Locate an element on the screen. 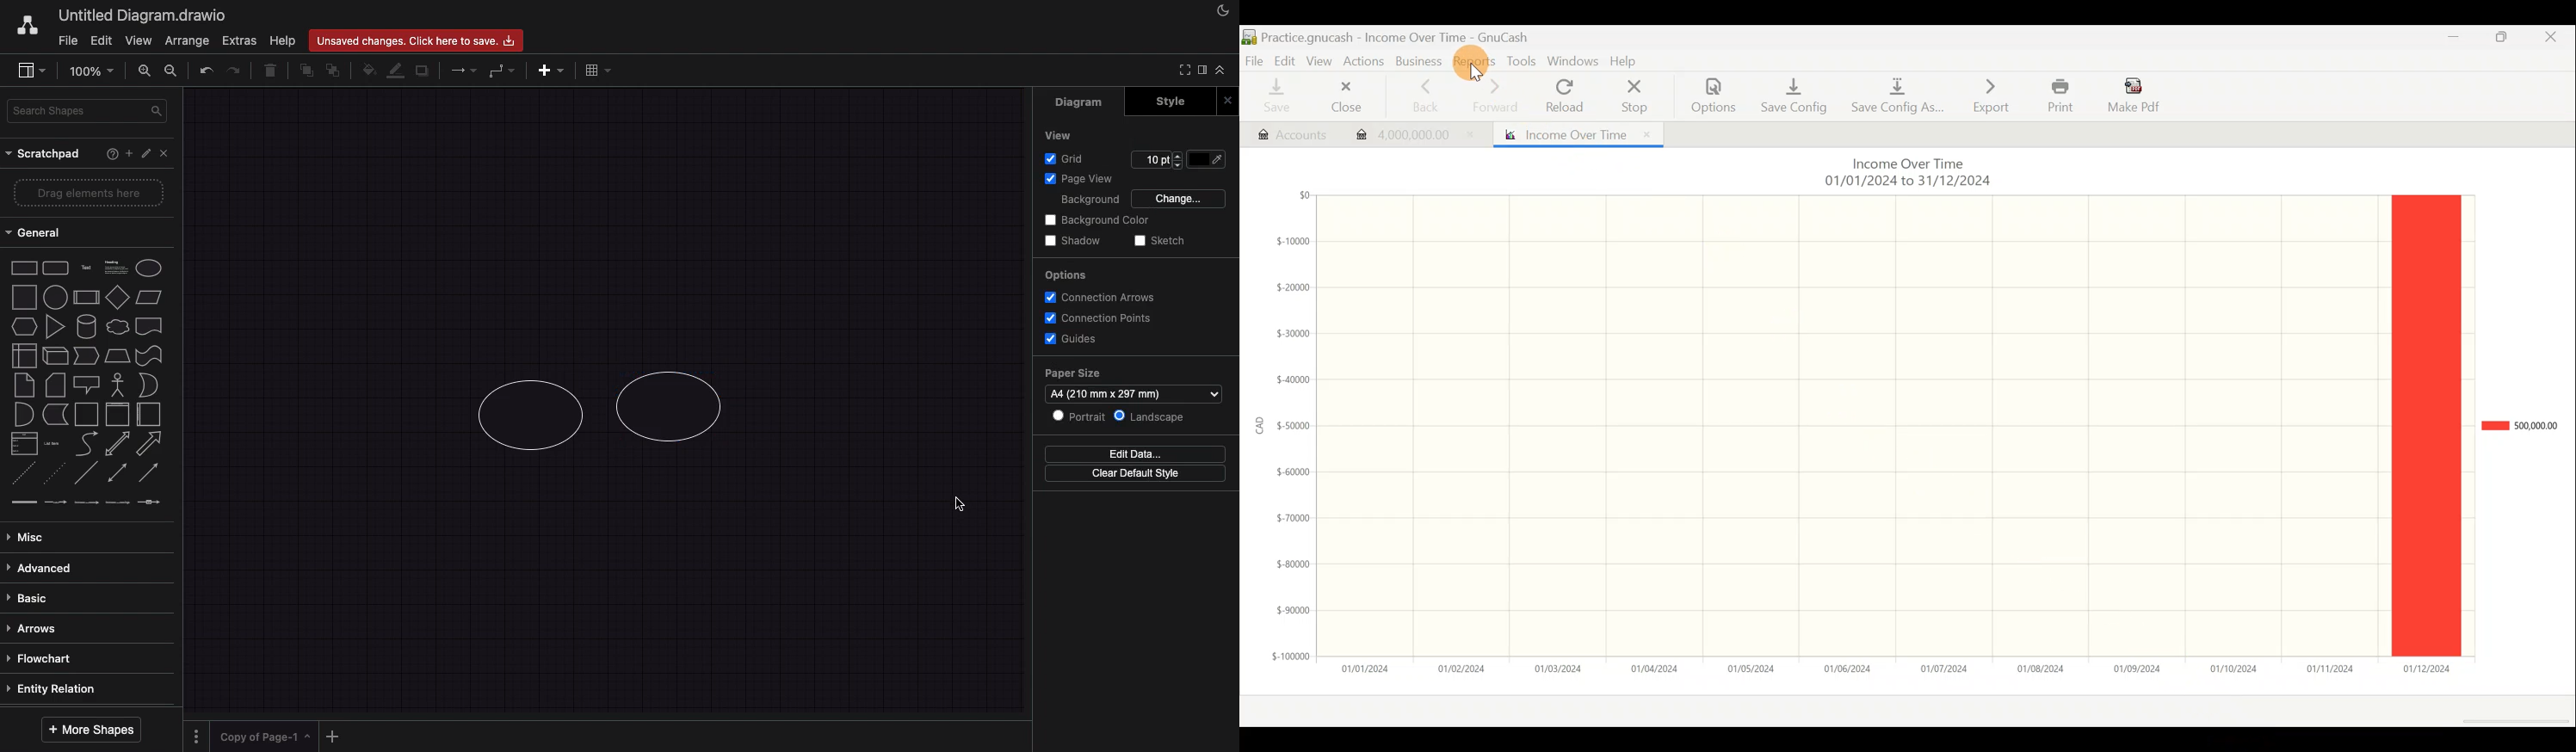 Image resolution: width=2576 pixels, height=756 pixels. undo is located at coordinates (205, 71).